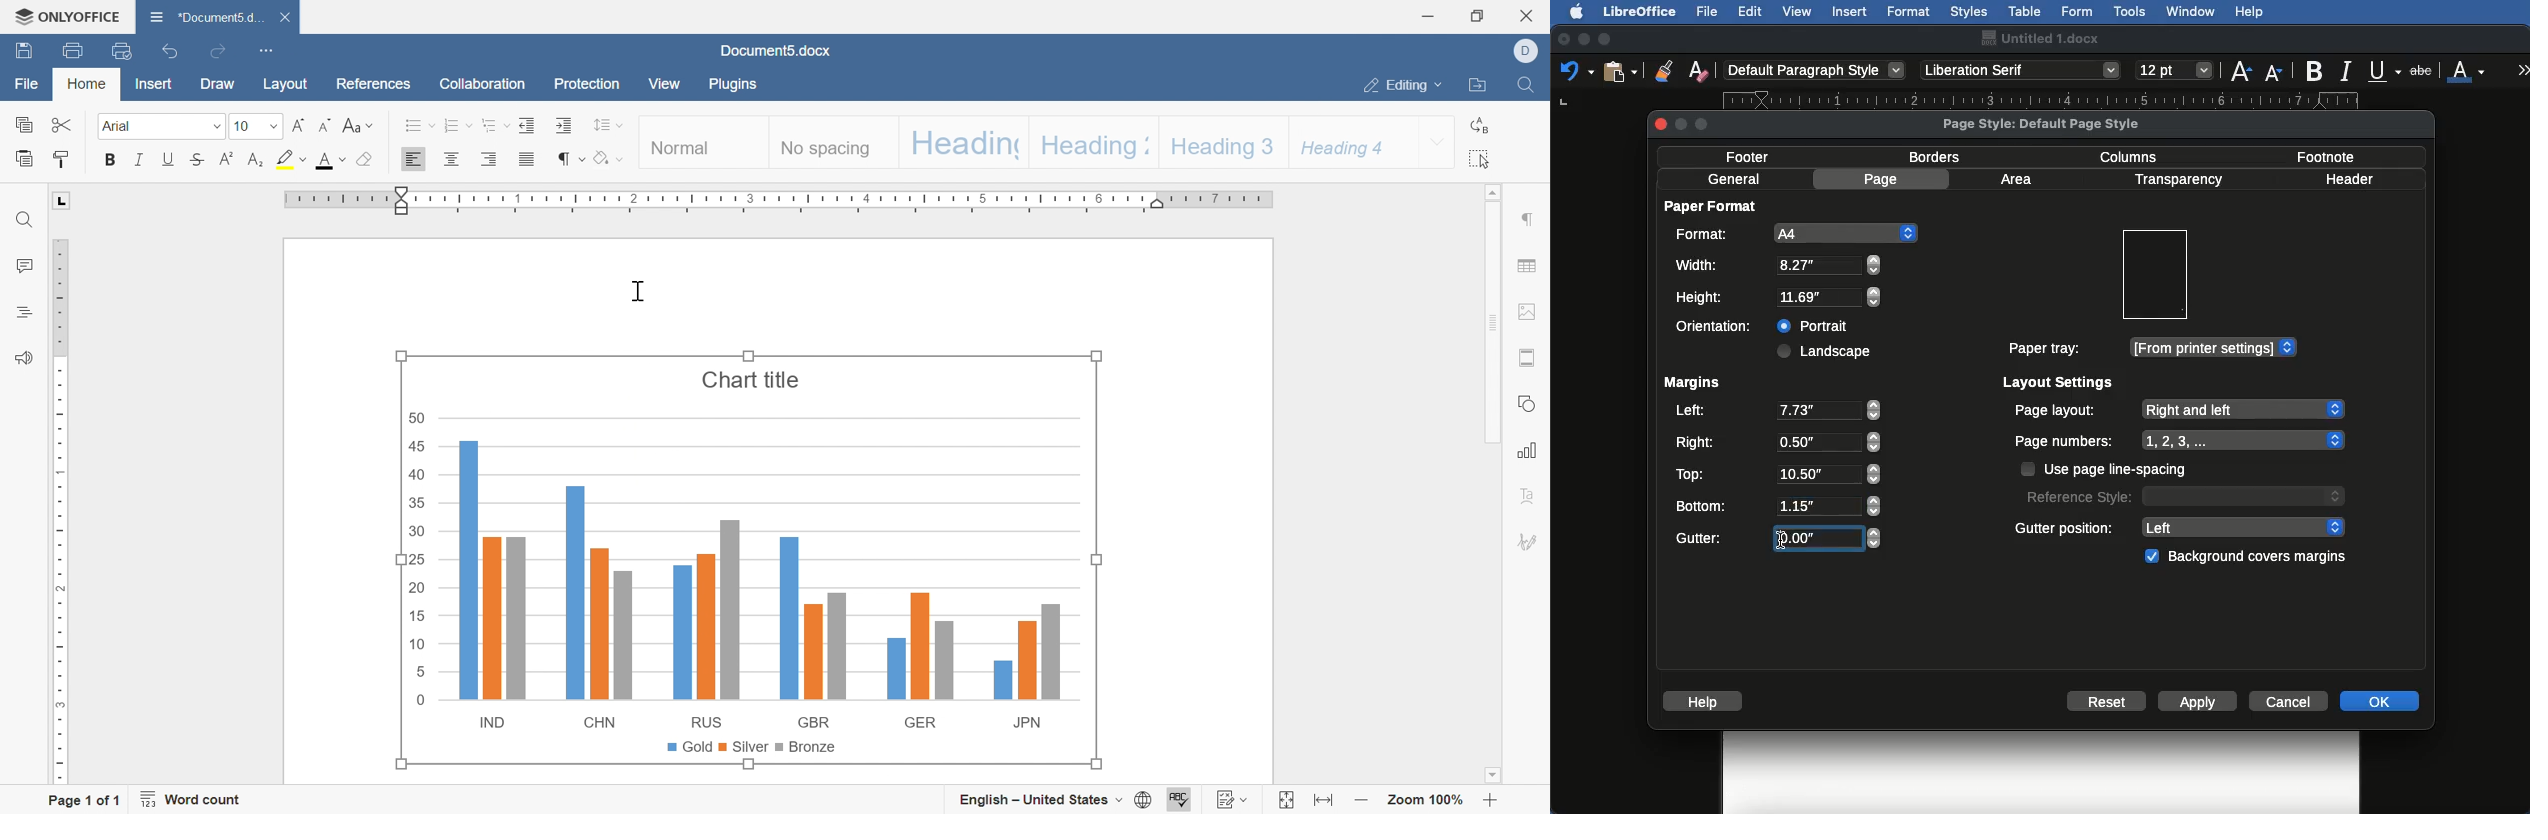 The image size is (2548, 840). I want to click on bold, so click(111, 159).